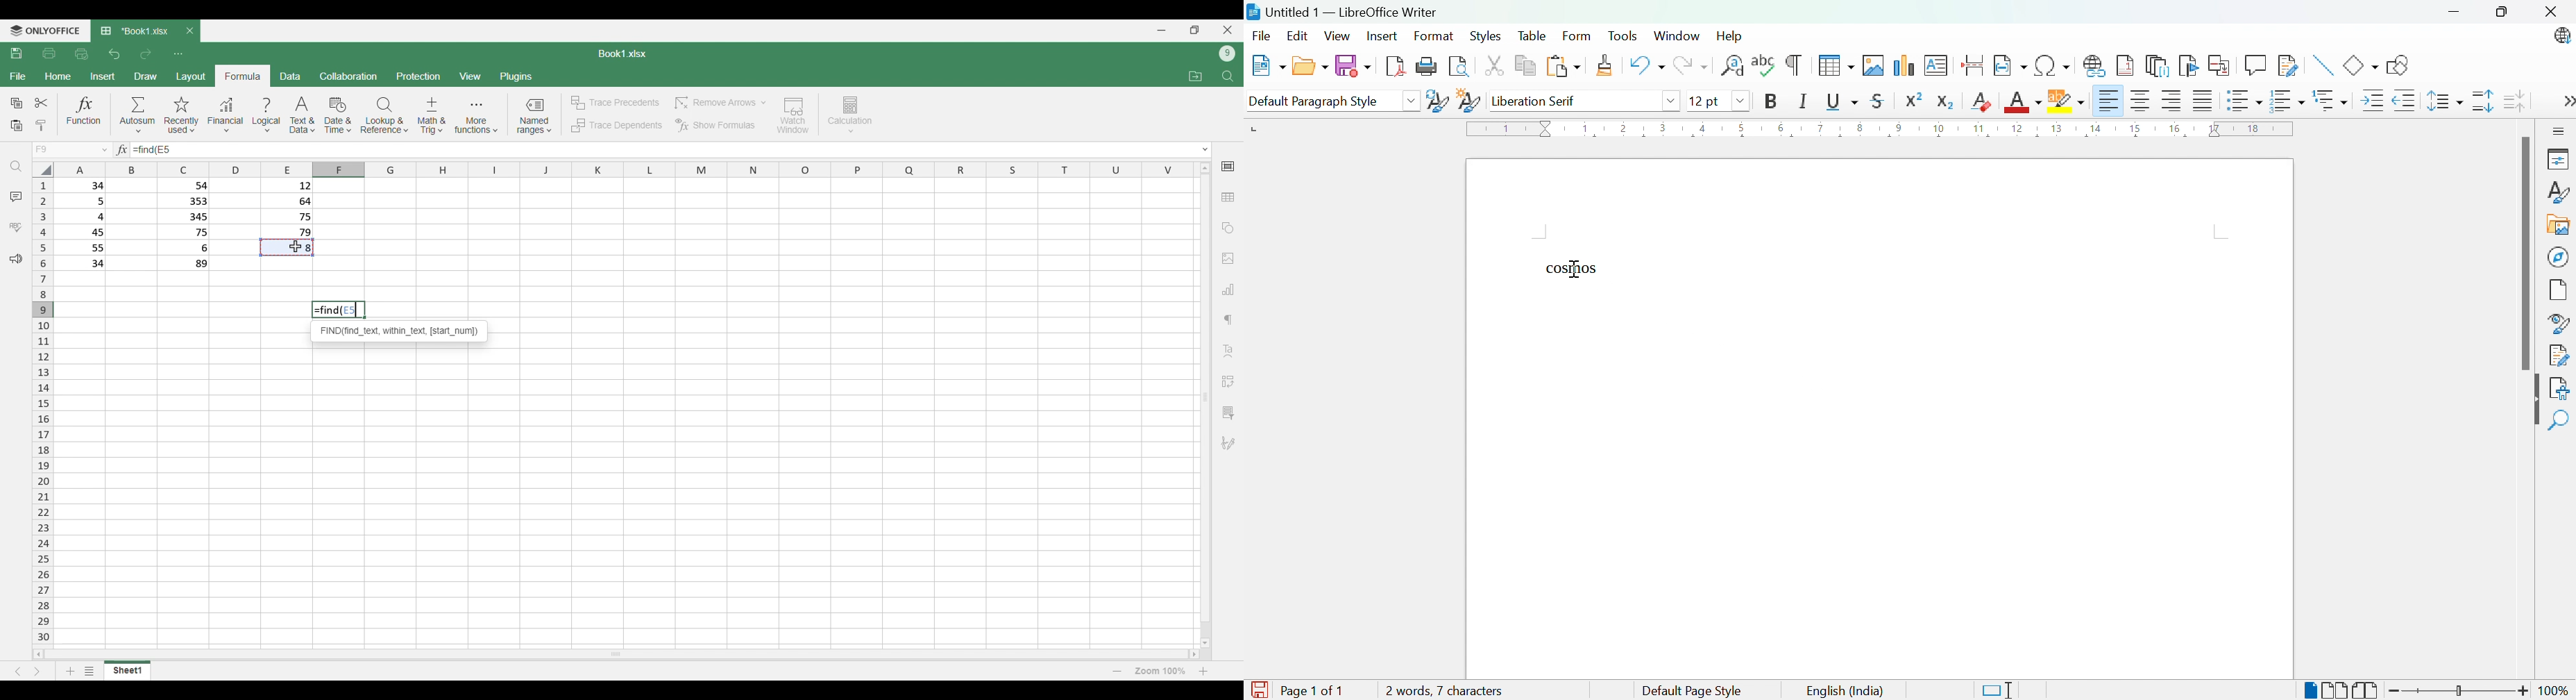 This screenshot has height=700, width=2576. I want to click on Help, so click(1733, 38).